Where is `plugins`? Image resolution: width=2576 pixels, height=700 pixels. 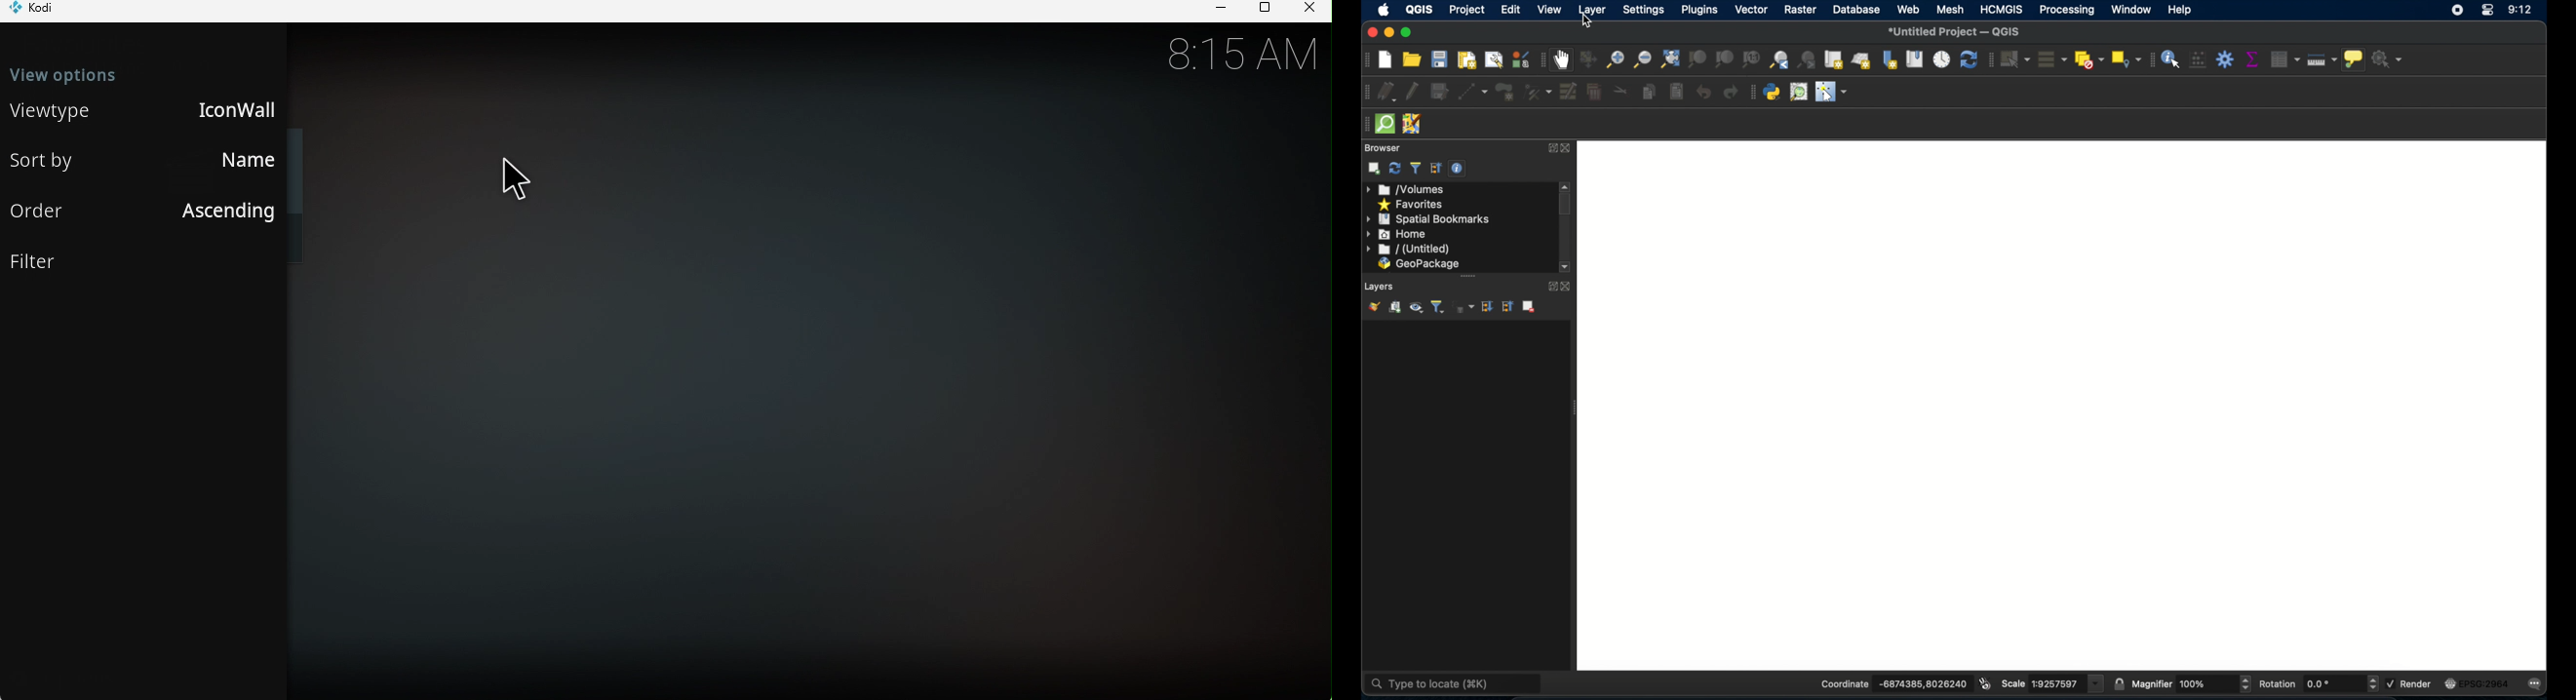 plugins is located at coordinates (1699, 9).